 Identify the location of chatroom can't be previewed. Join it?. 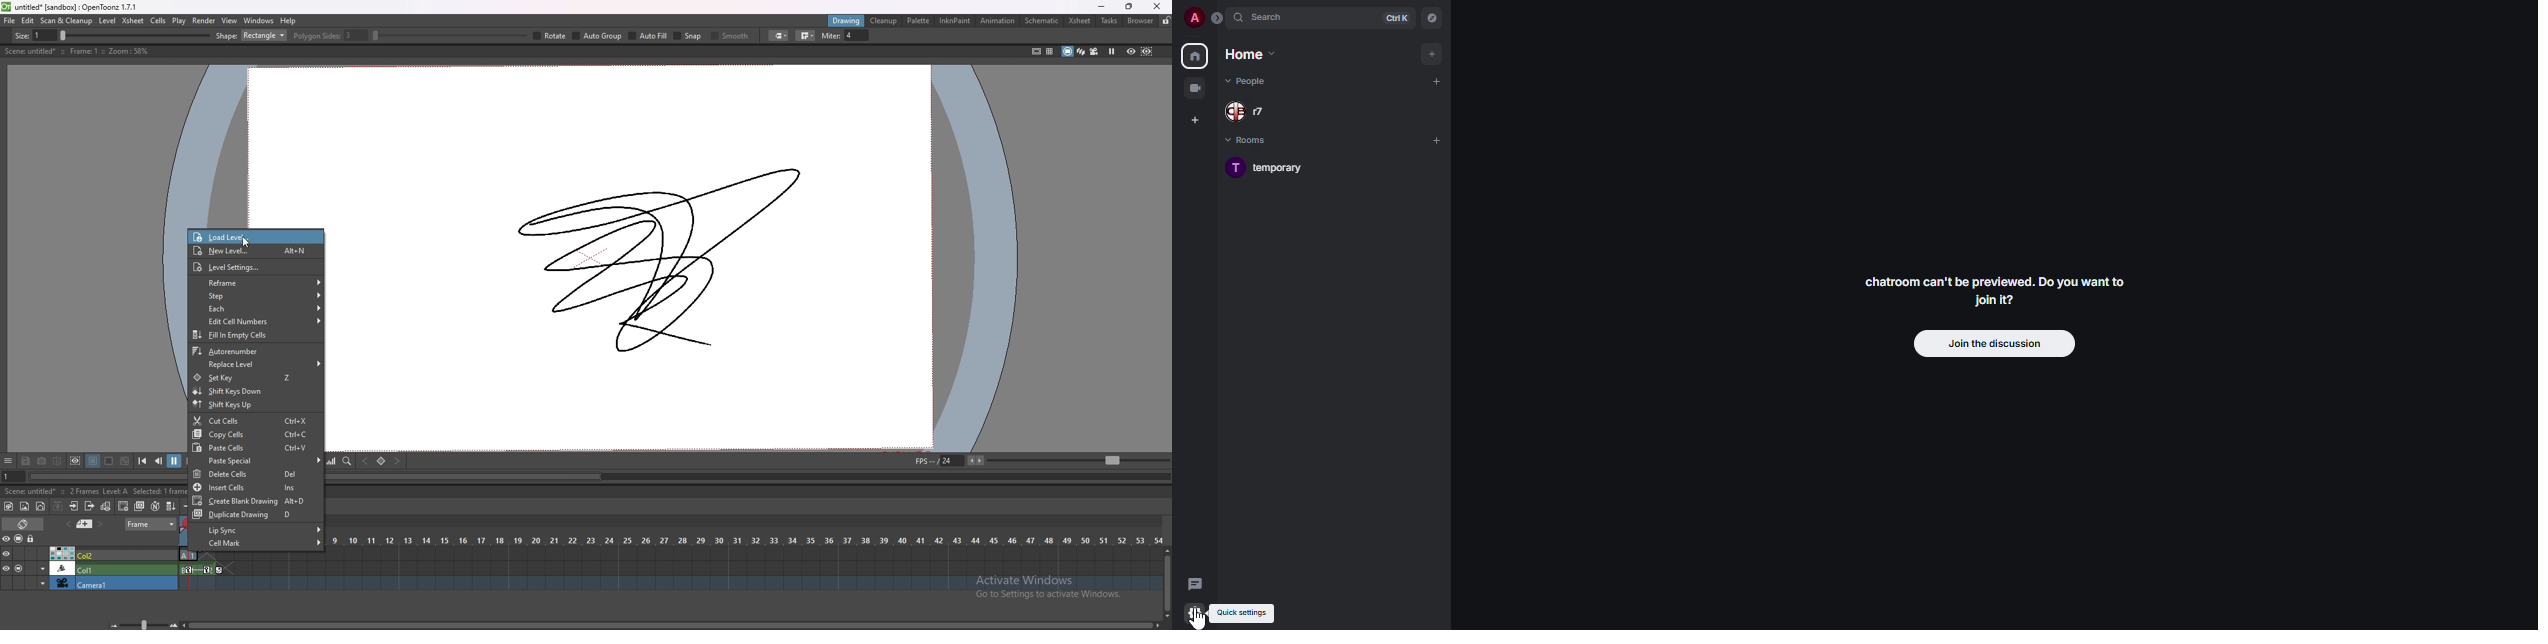
(1992, 290).